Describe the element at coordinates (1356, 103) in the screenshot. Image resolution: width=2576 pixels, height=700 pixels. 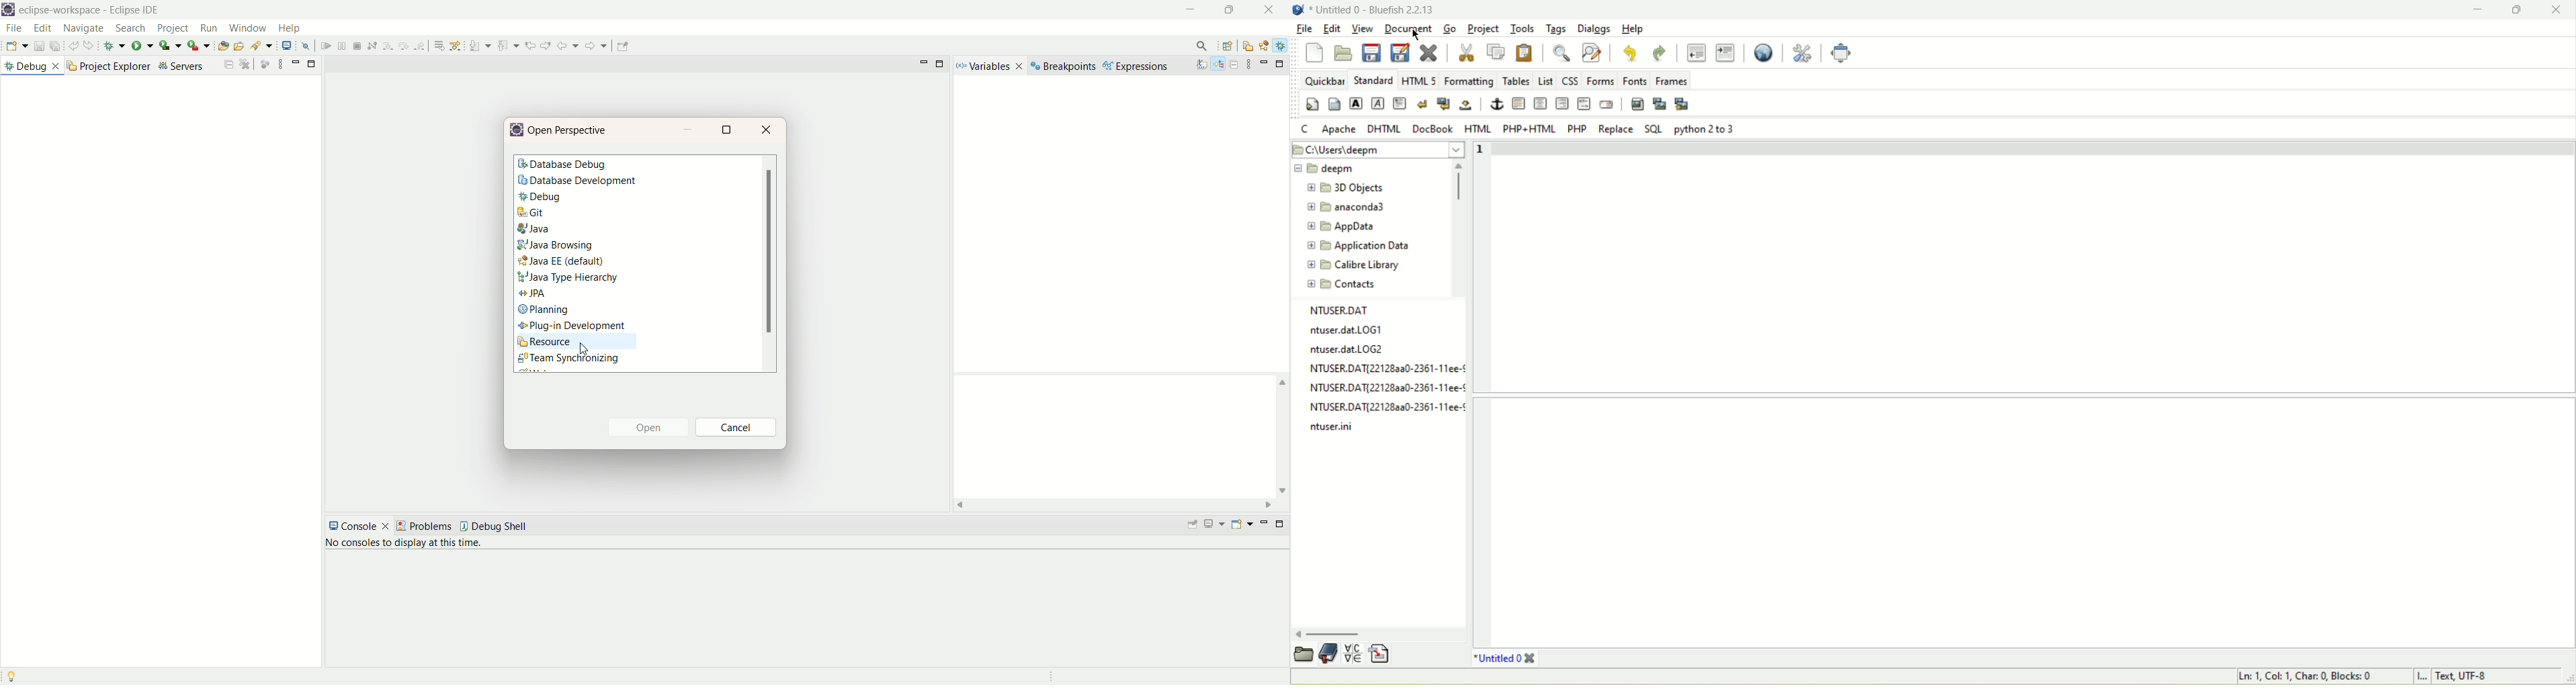
I see `strong` at that location.